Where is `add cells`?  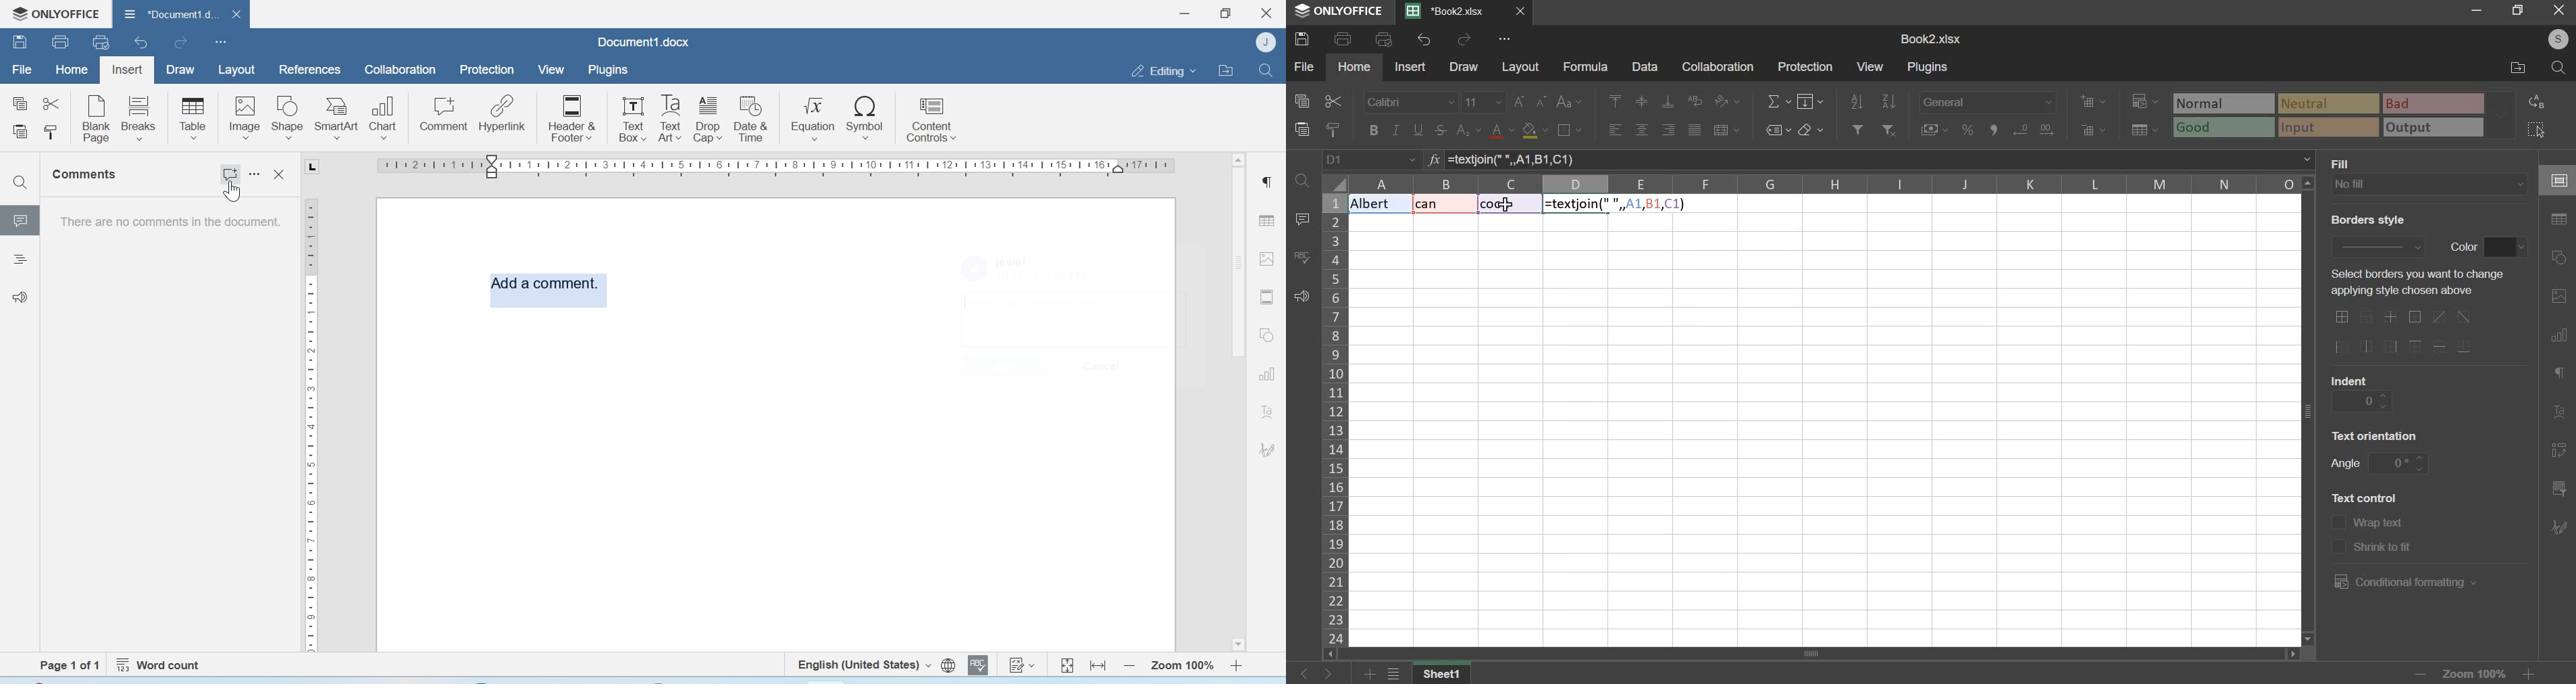 add cells is located at coordinates (2093, 101).